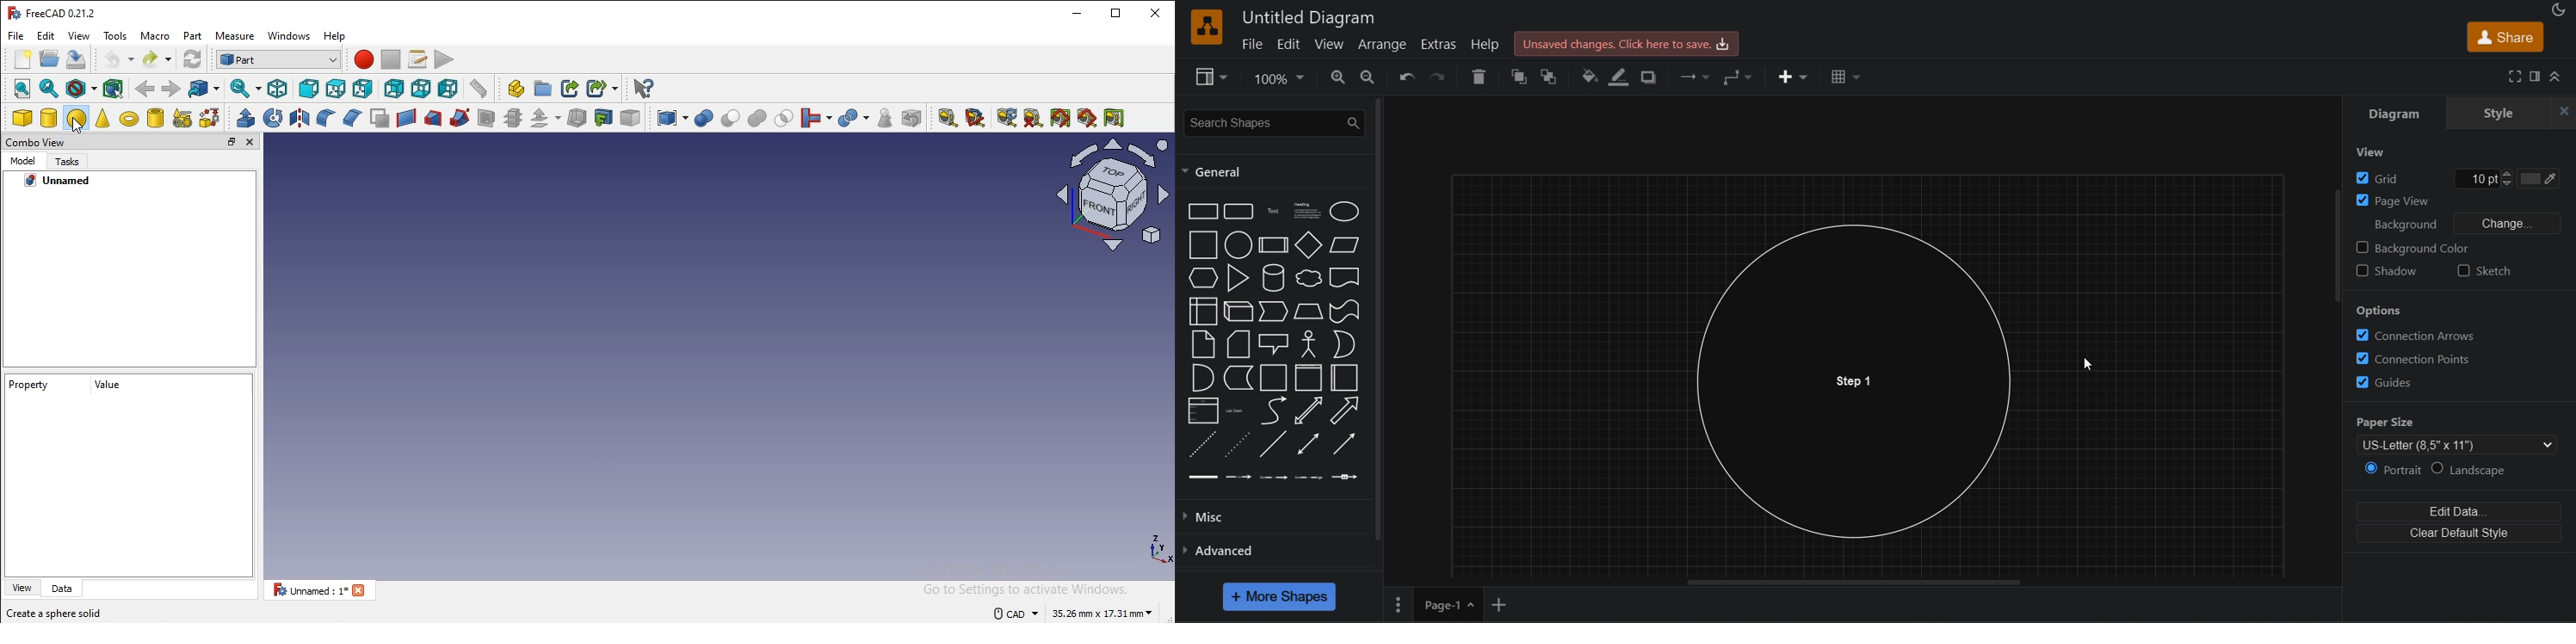  I want to click on unnamed, so click(59, 181).